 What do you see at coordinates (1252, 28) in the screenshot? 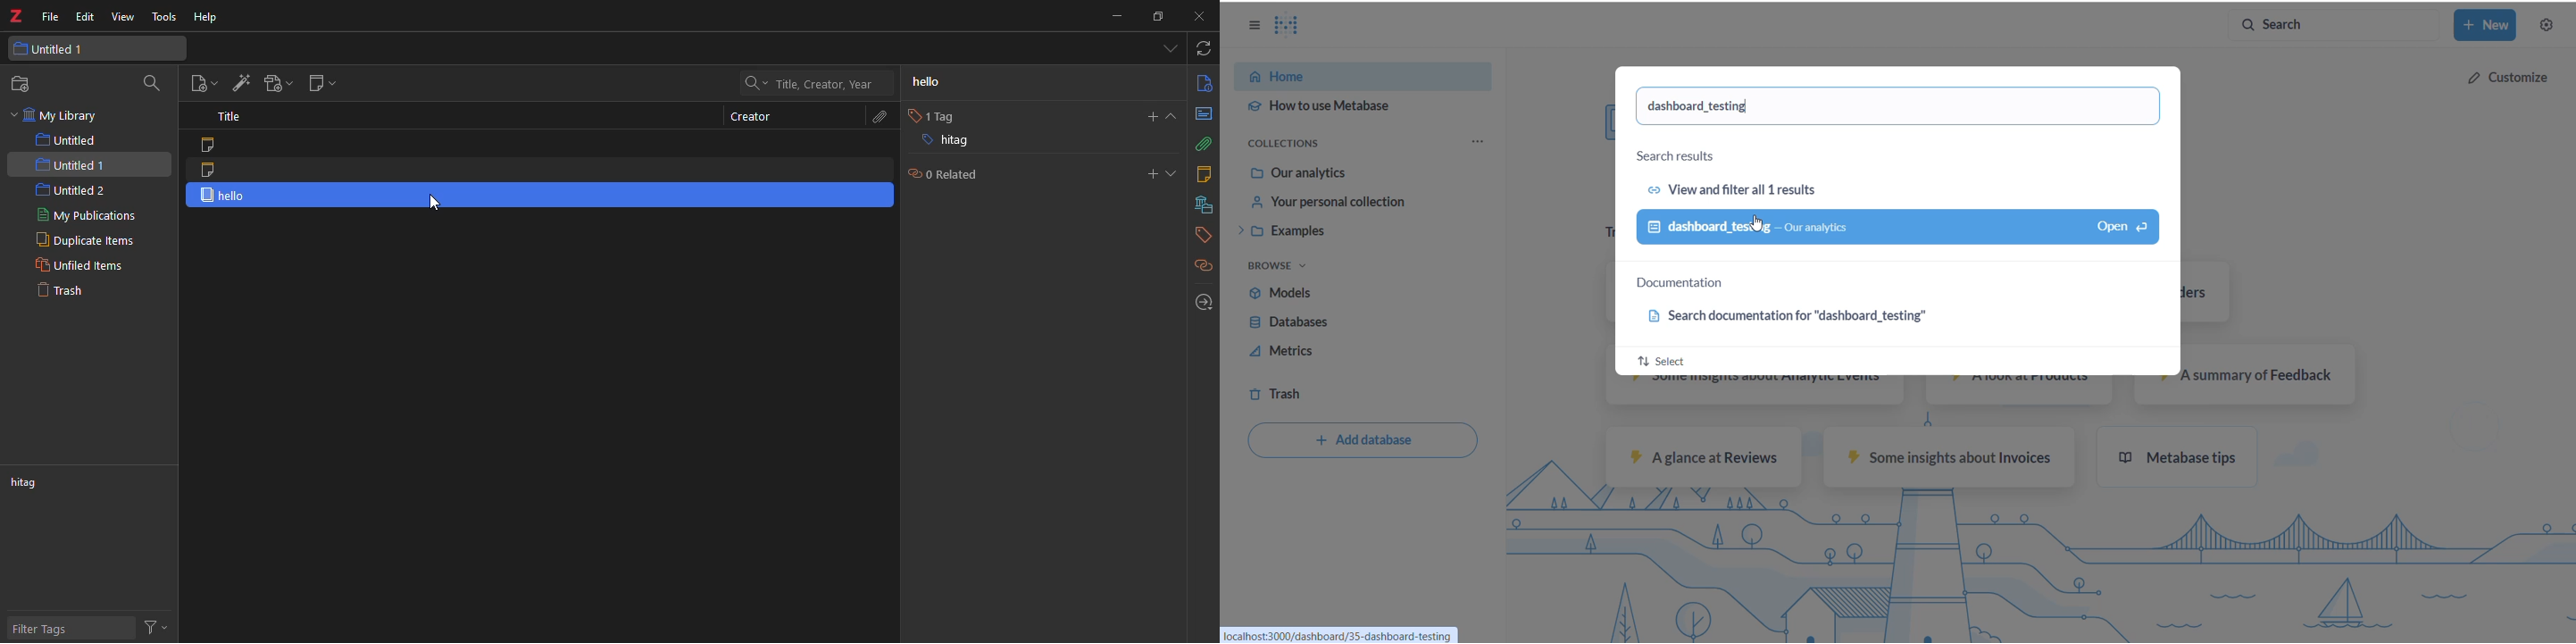
I see `show/hide side bar` at bounding box center [1252, 28].